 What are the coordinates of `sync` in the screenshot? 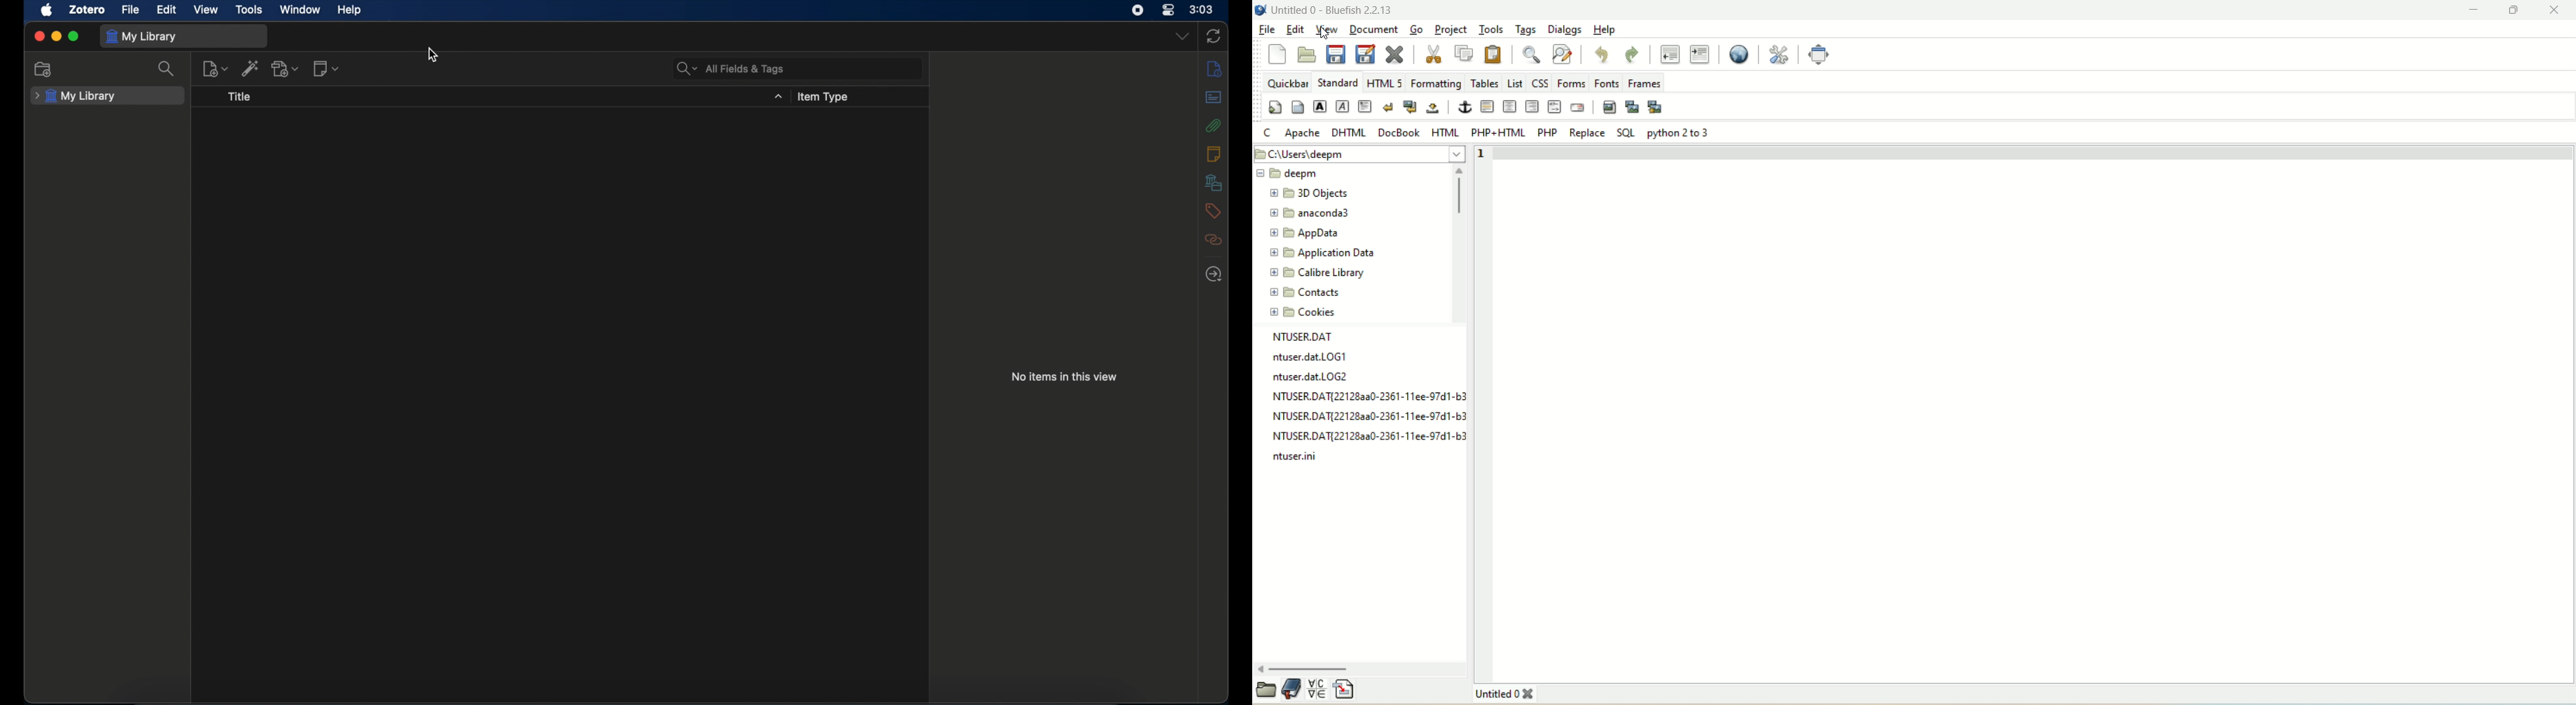 It's located at (1214, 36).